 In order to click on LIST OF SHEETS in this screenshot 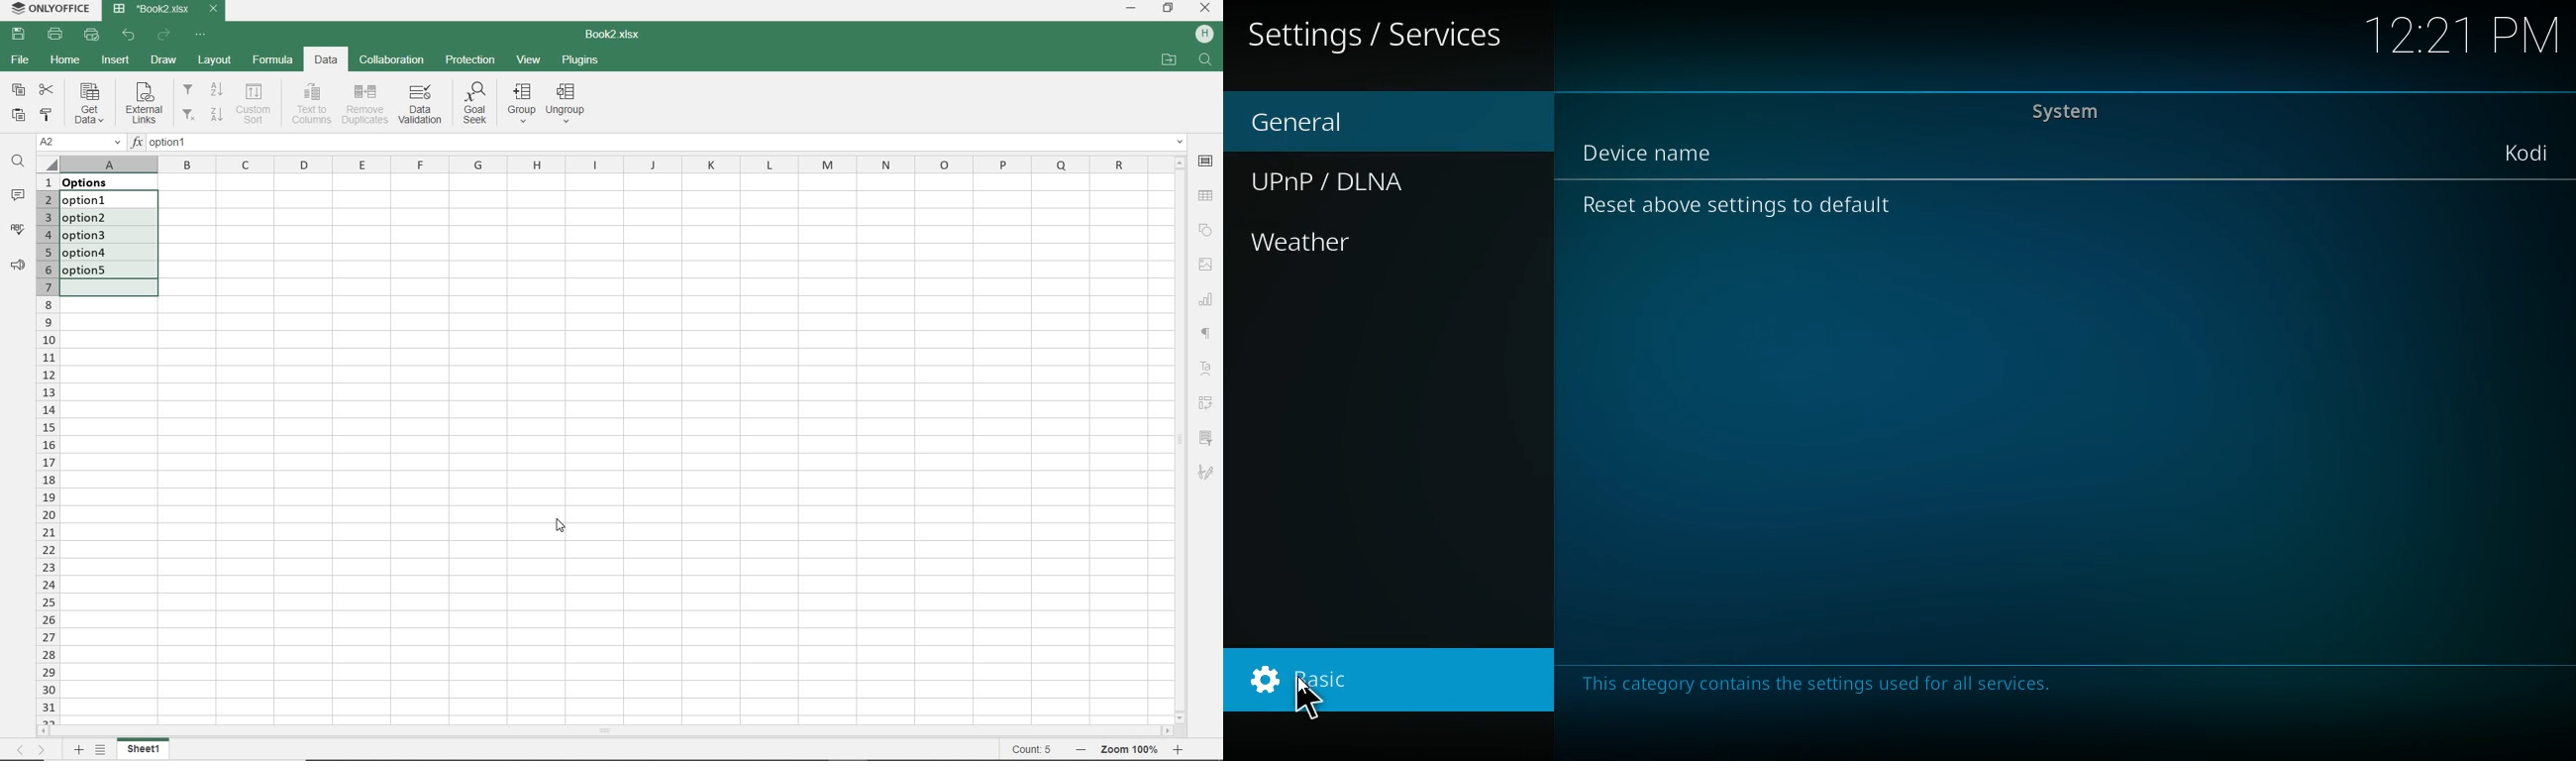, I will do `click(100, 750)`.